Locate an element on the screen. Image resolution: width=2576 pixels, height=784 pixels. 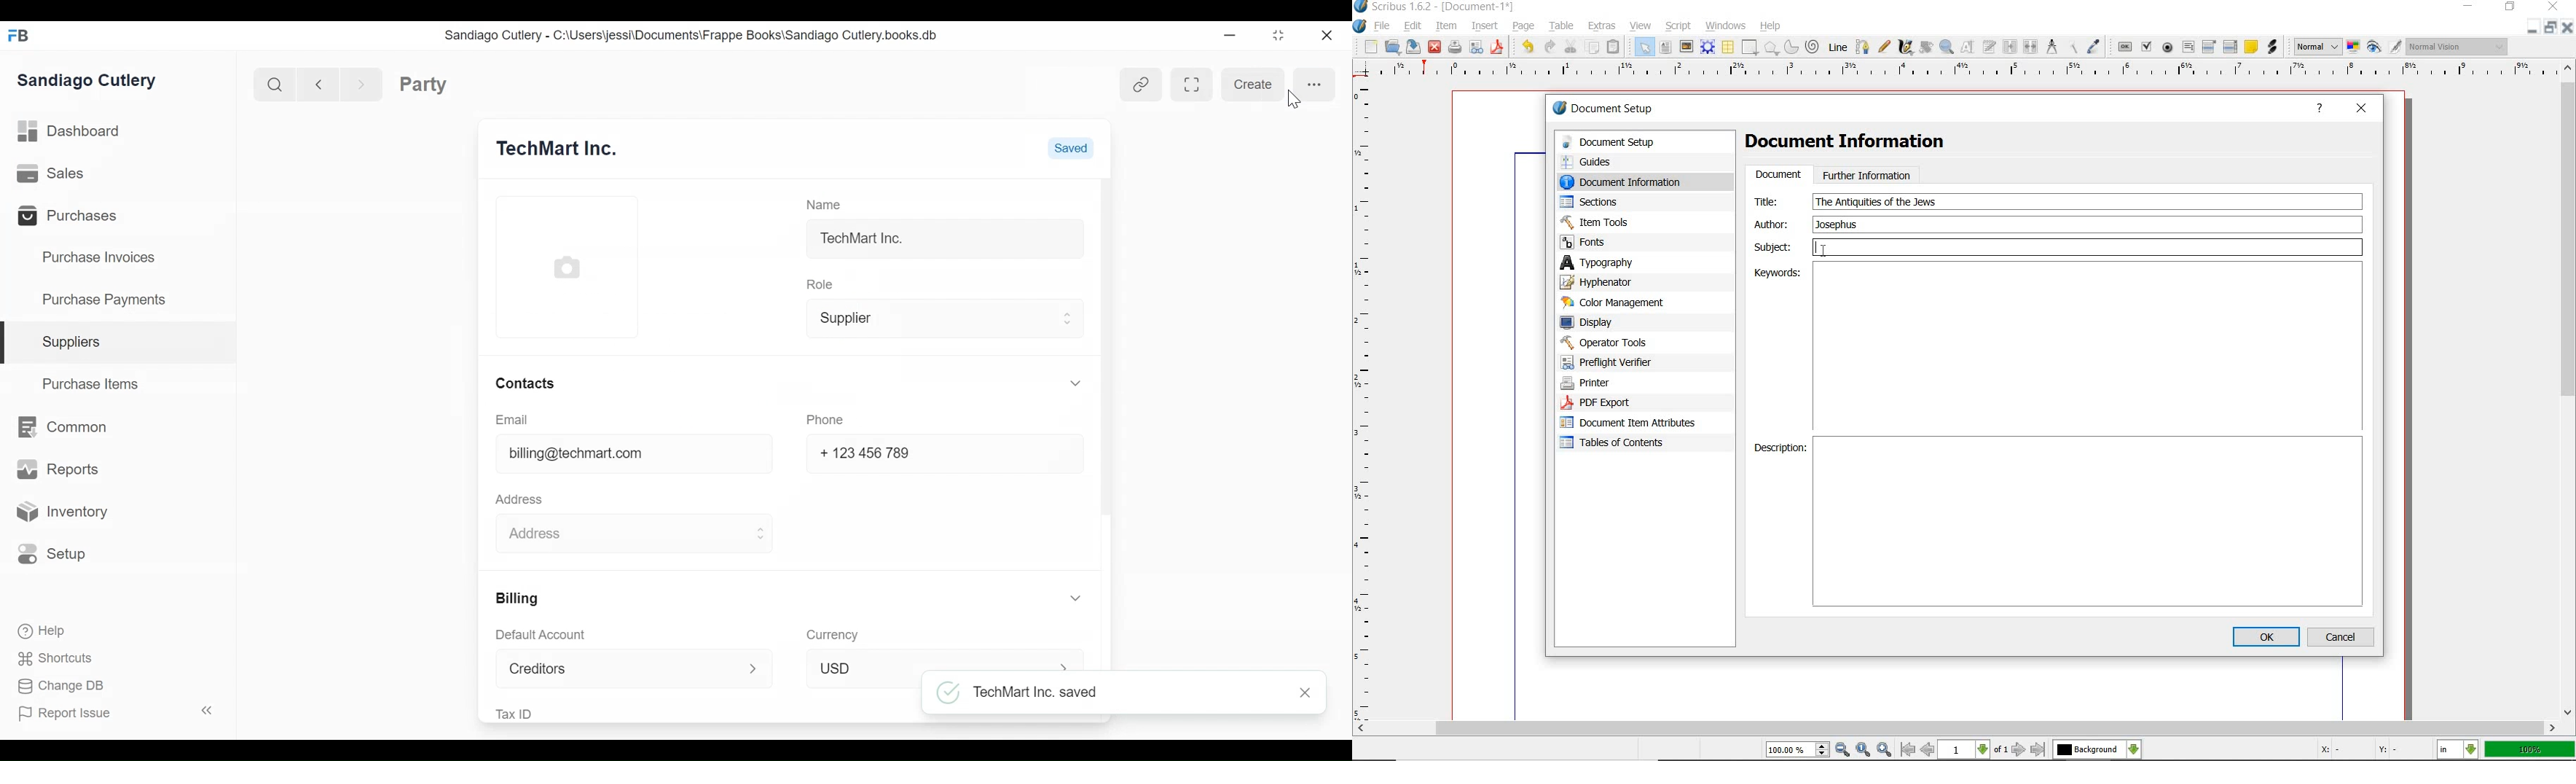
page is located at coordinates (1526, 26).